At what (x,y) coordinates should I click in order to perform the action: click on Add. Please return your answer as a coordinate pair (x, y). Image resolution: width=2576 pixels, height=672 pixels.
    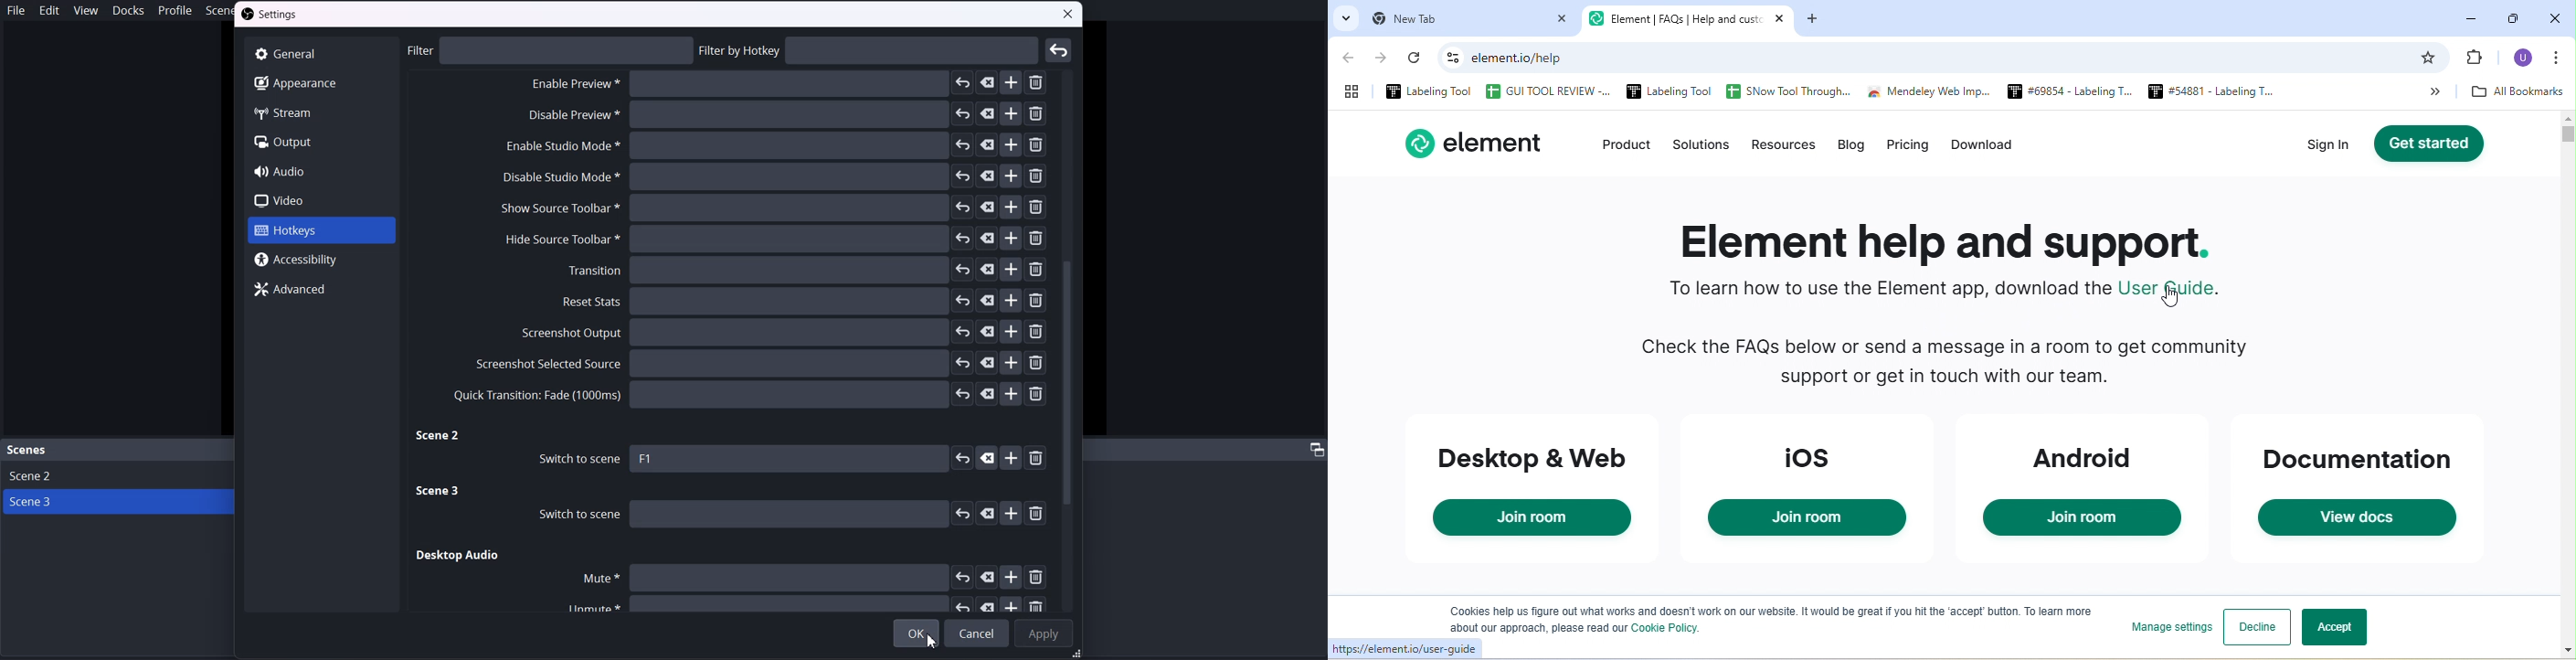
    Looking at the image, I should click on (1012, 458).